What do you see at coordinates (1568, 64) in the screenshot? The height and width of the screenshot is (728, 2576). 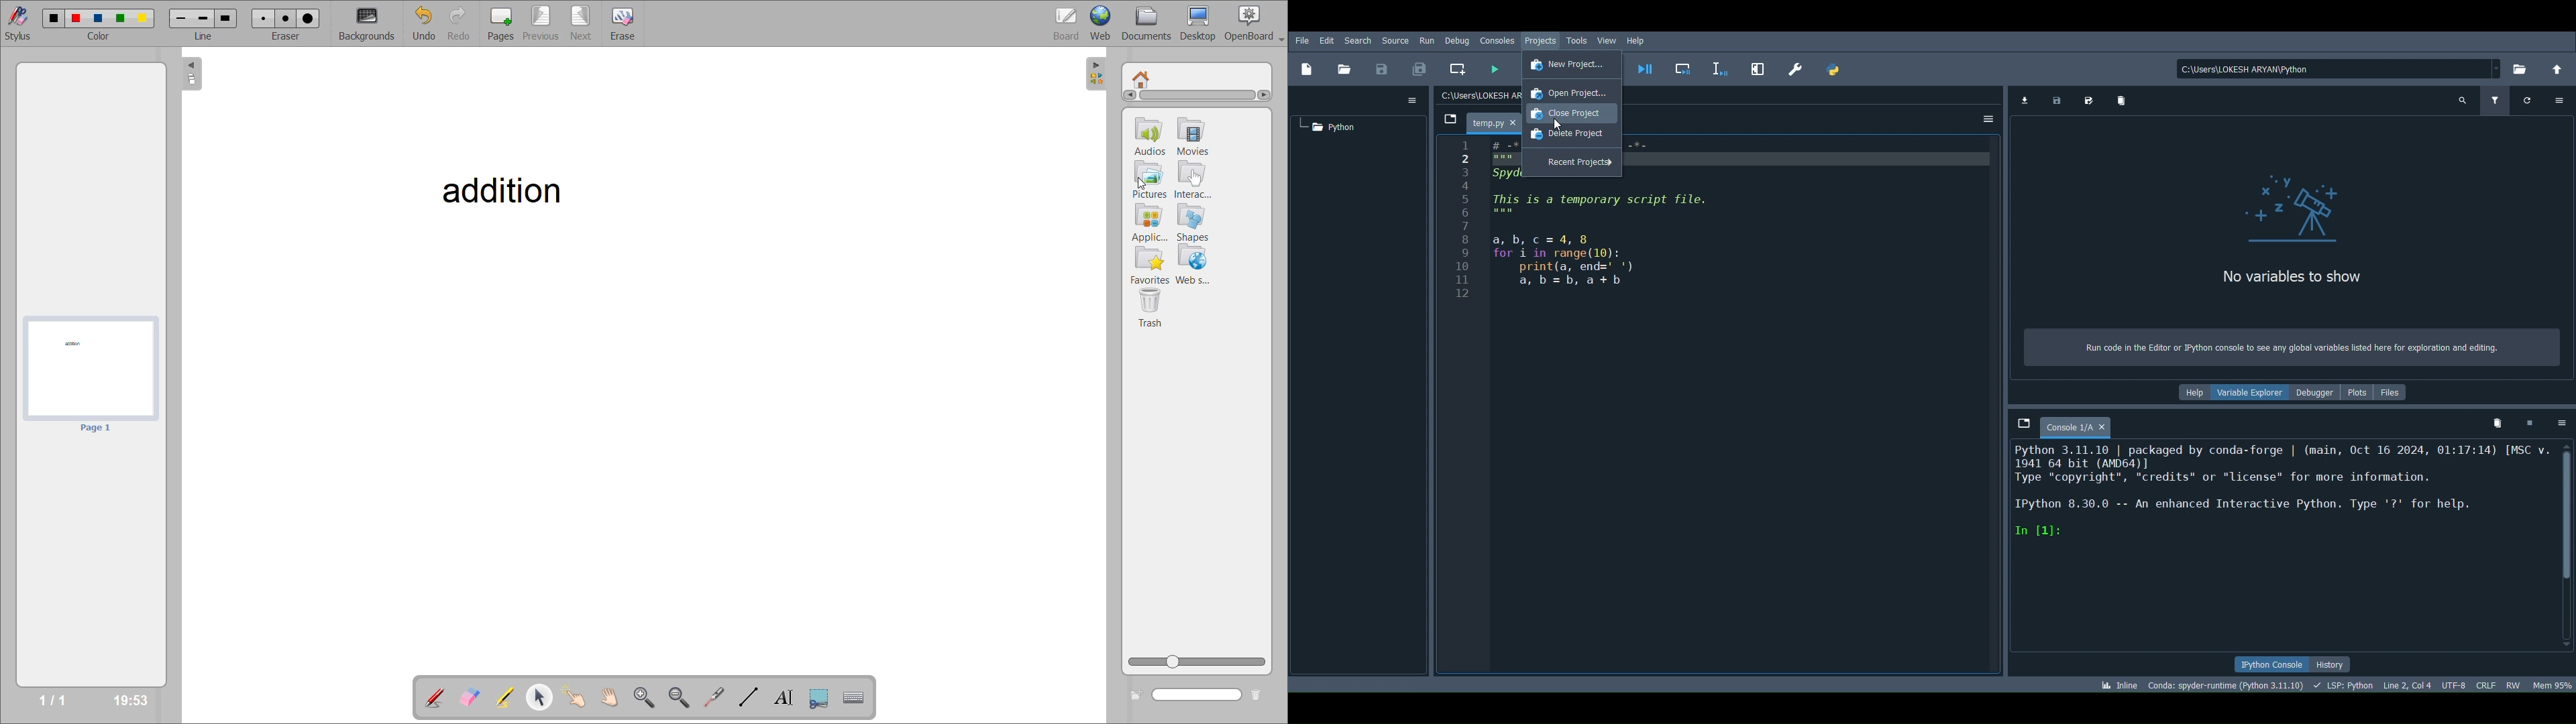 I see `New project` at bounding box center [1568, 64].